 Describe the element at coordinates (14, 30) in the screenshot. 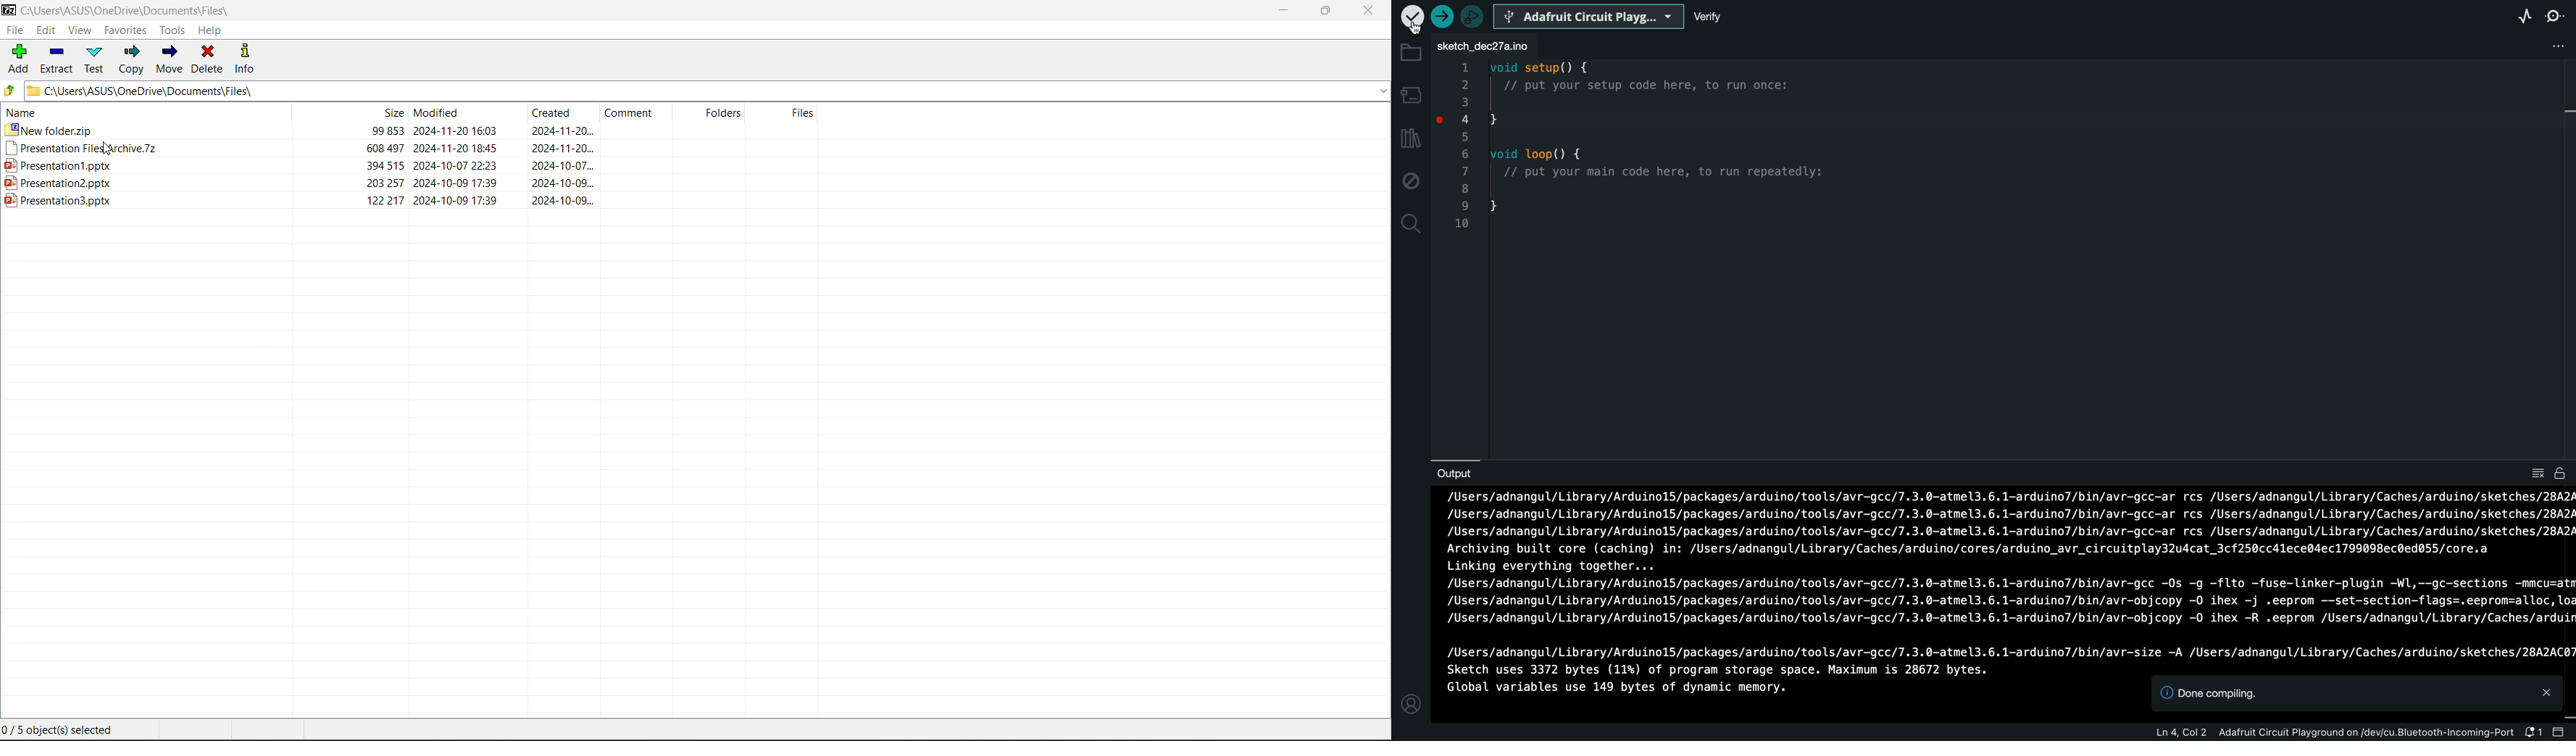

I see `File` at that location.